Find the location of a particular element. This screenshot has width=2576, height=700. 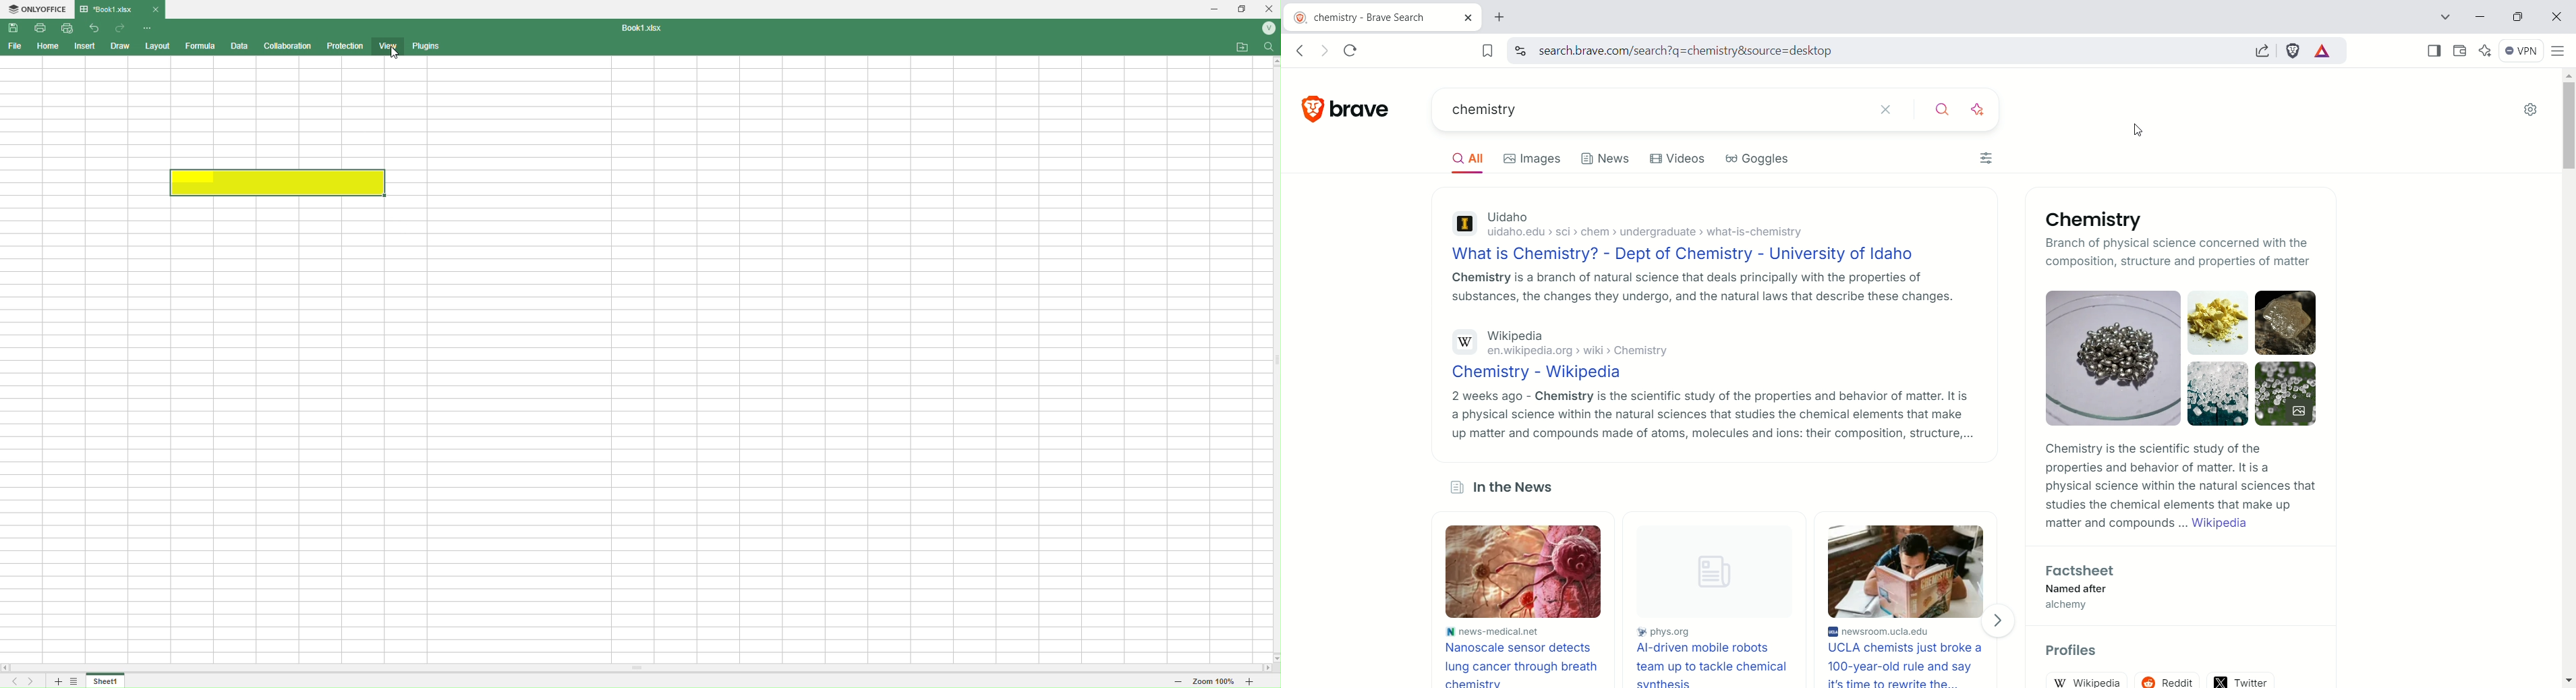

share this page is located at coordinates (2259, 49).